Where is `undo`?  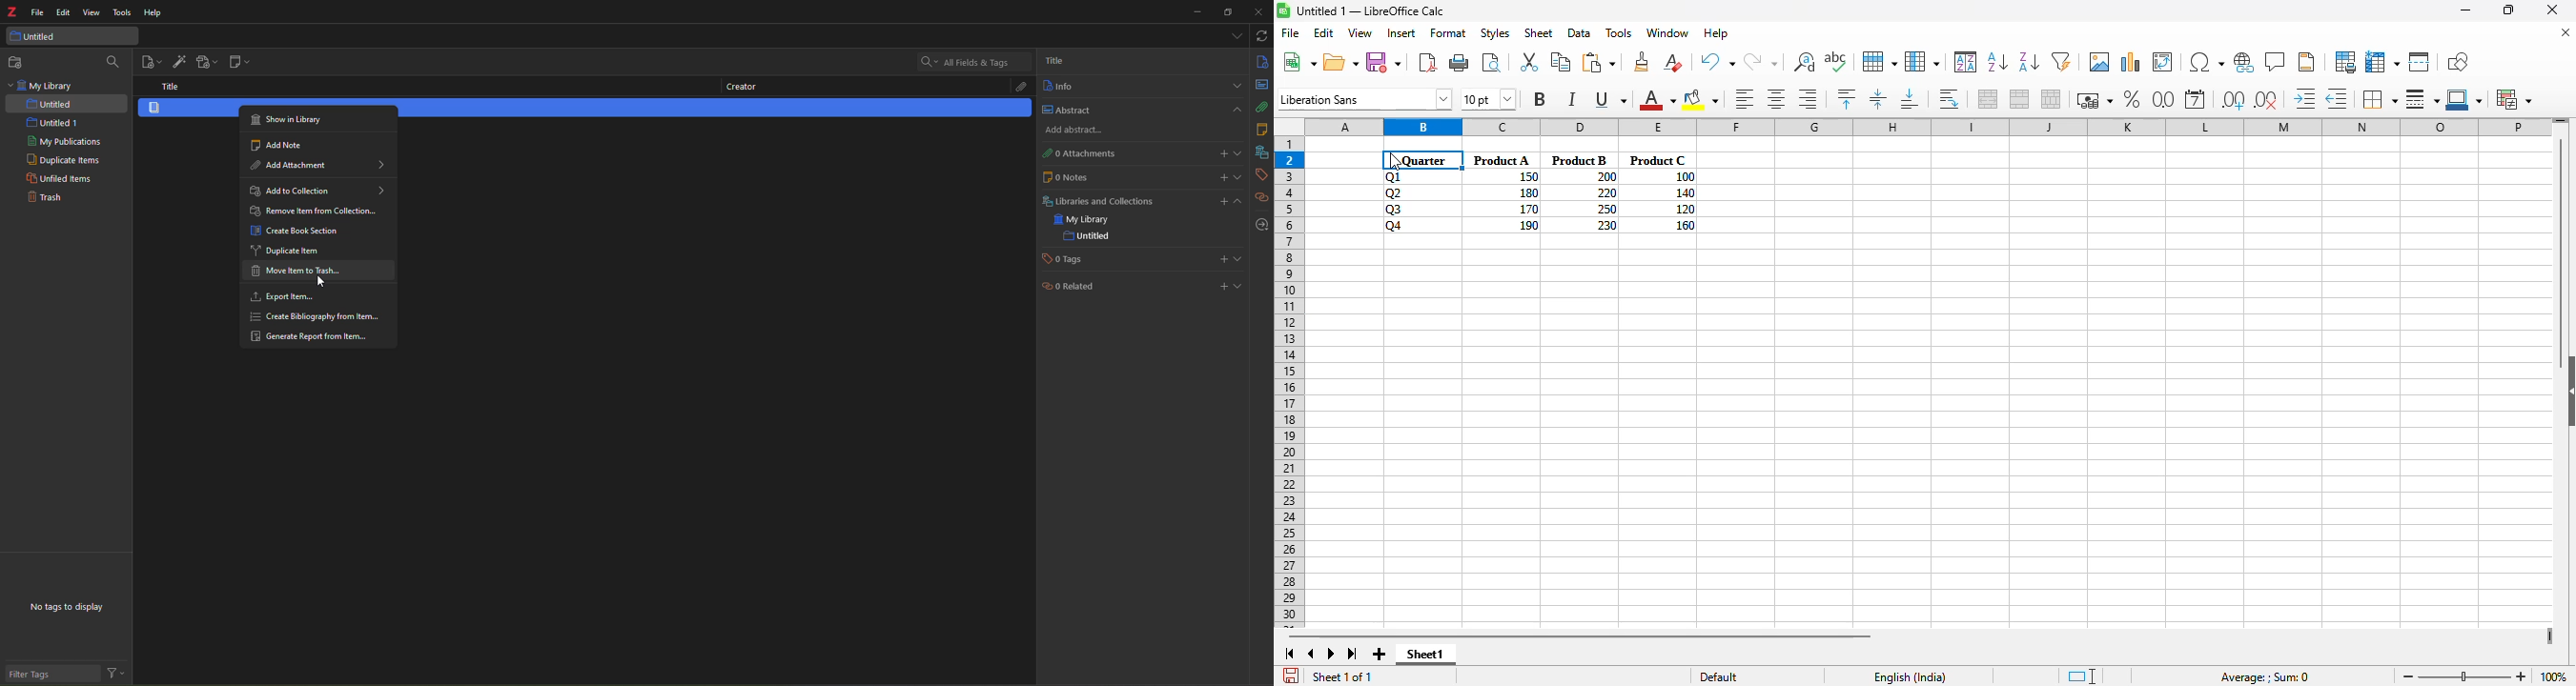
undo is located at coordinates (1717, 62).